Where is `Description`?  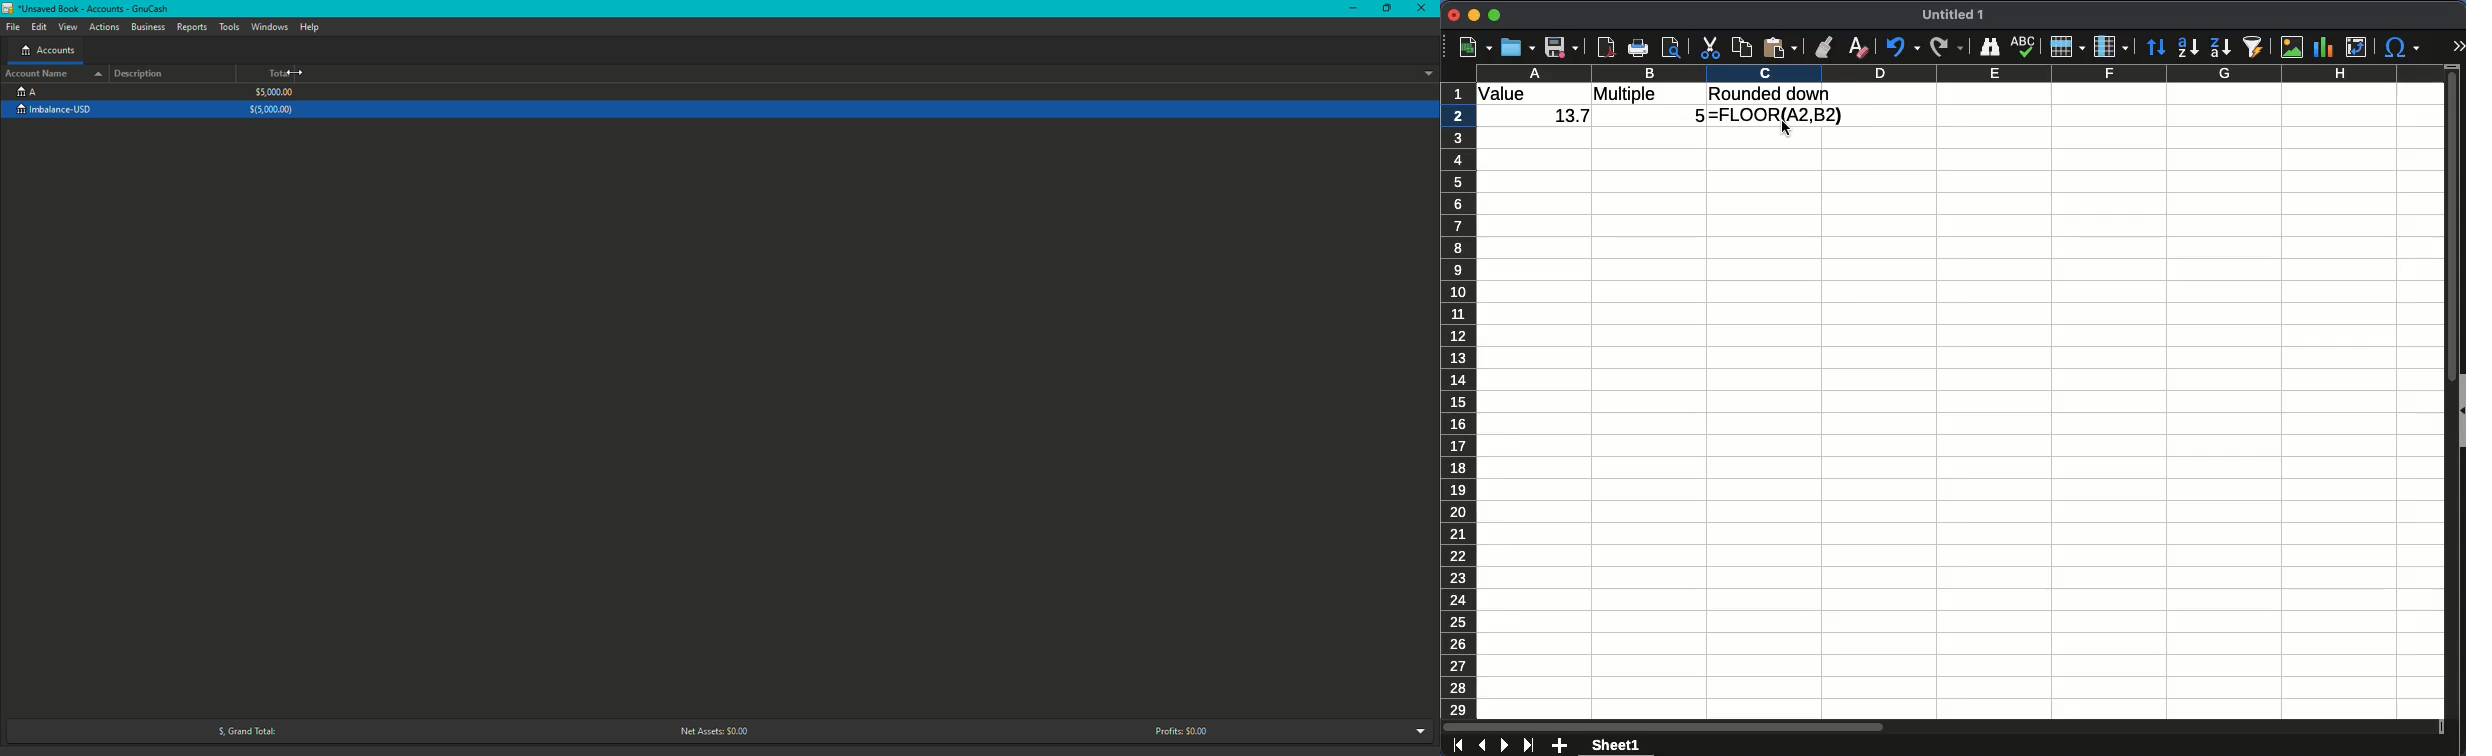
Description is located at coordinates (143, 74).